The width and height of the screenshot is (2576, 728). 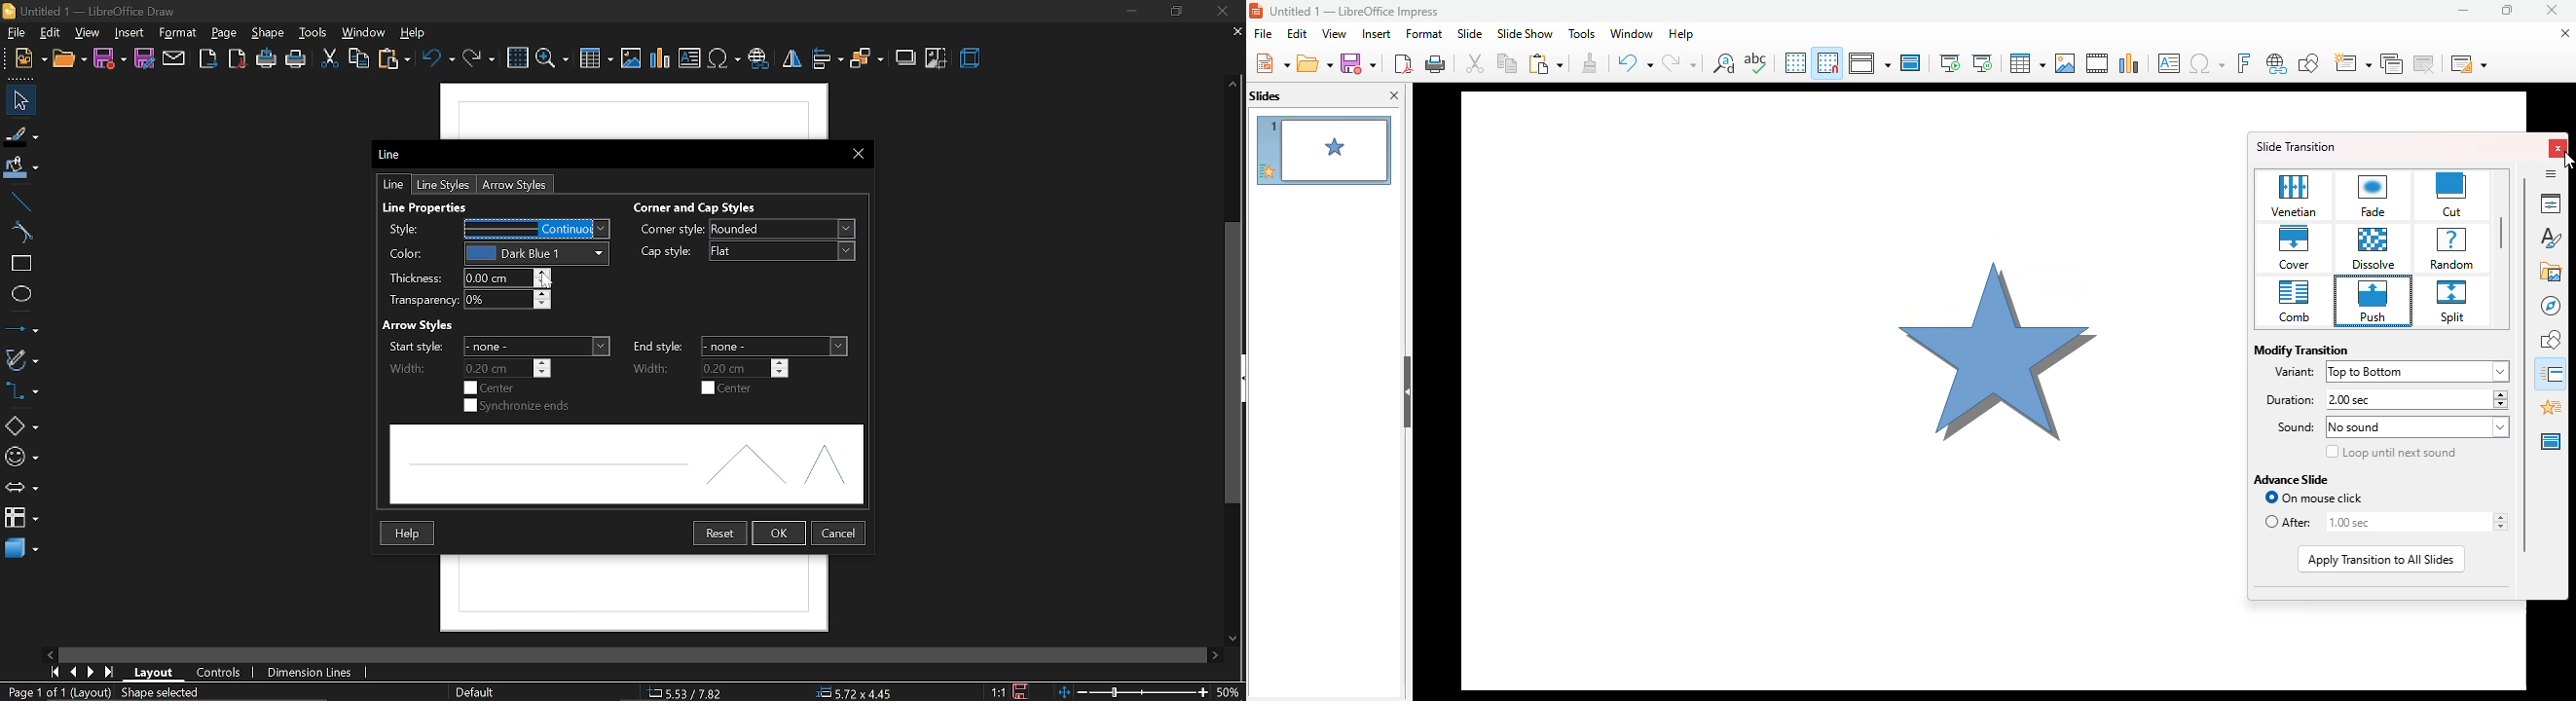 What do you see at coordinates (781, 534) in the screenshot?
I see `ok` at bounding box center [781, 534].